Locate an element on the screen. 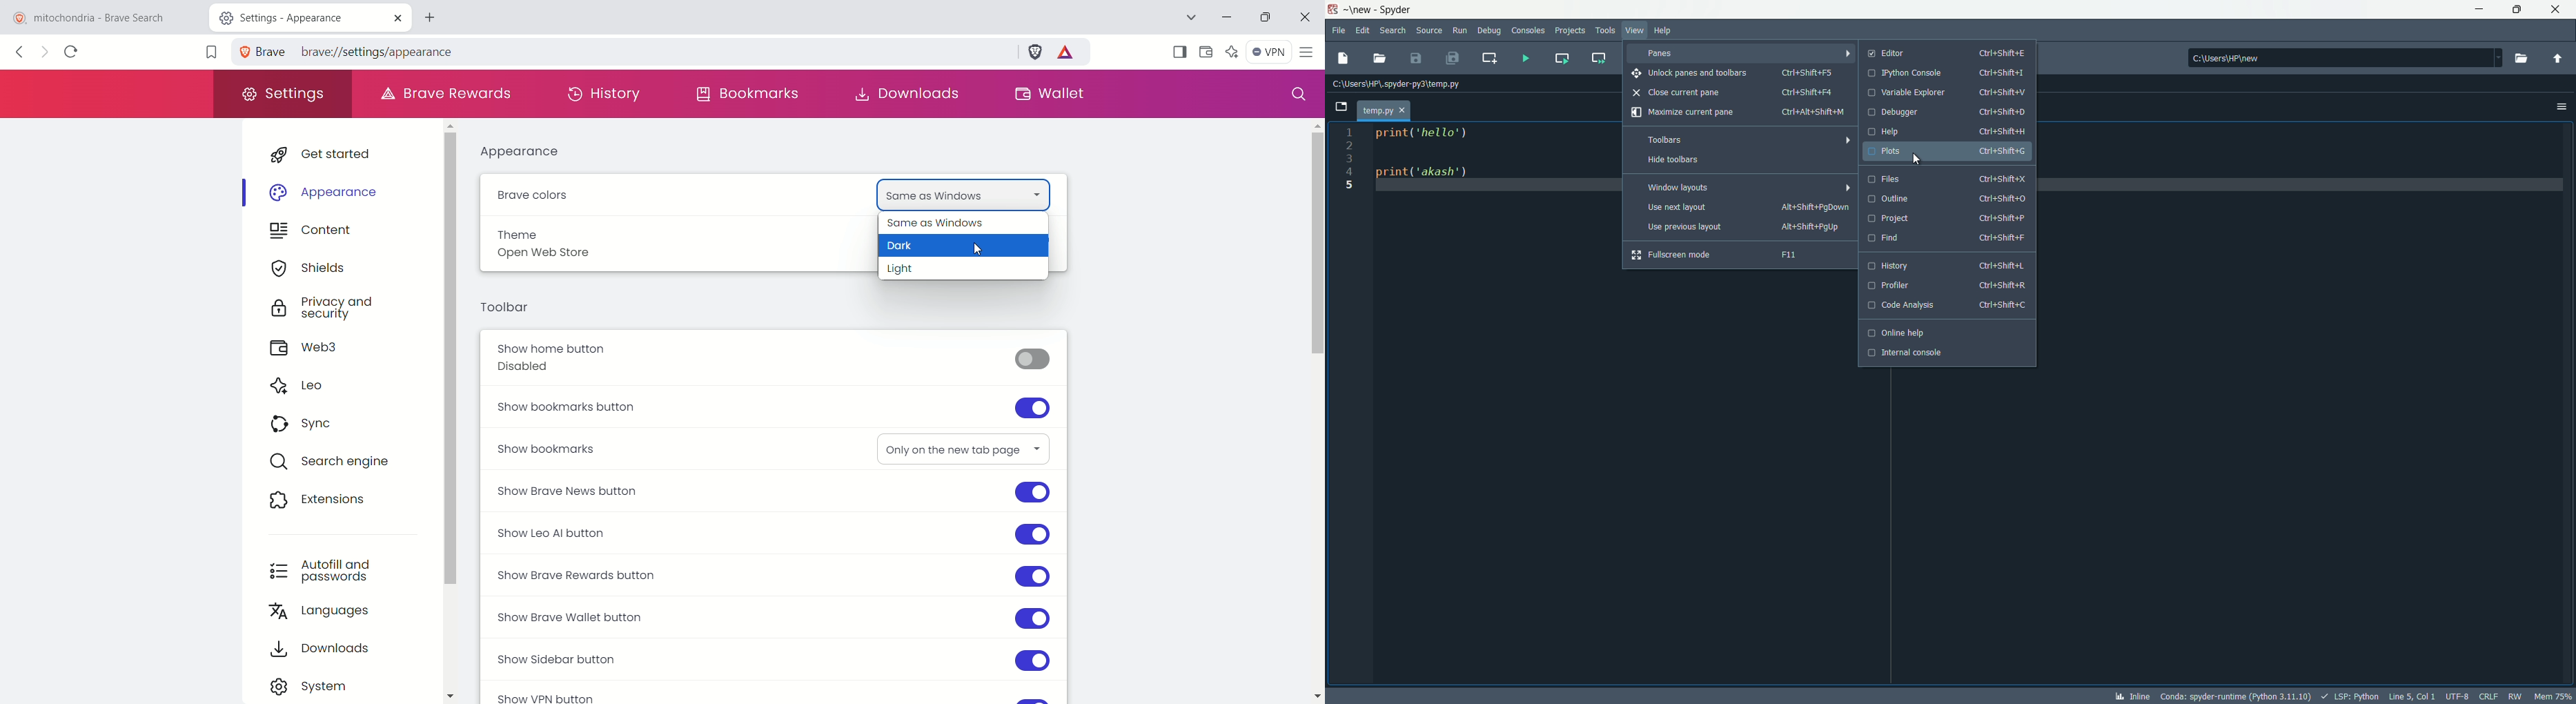 This screenshot has width=2576, height=728. run current cell is located at coordinates (1561, 57).